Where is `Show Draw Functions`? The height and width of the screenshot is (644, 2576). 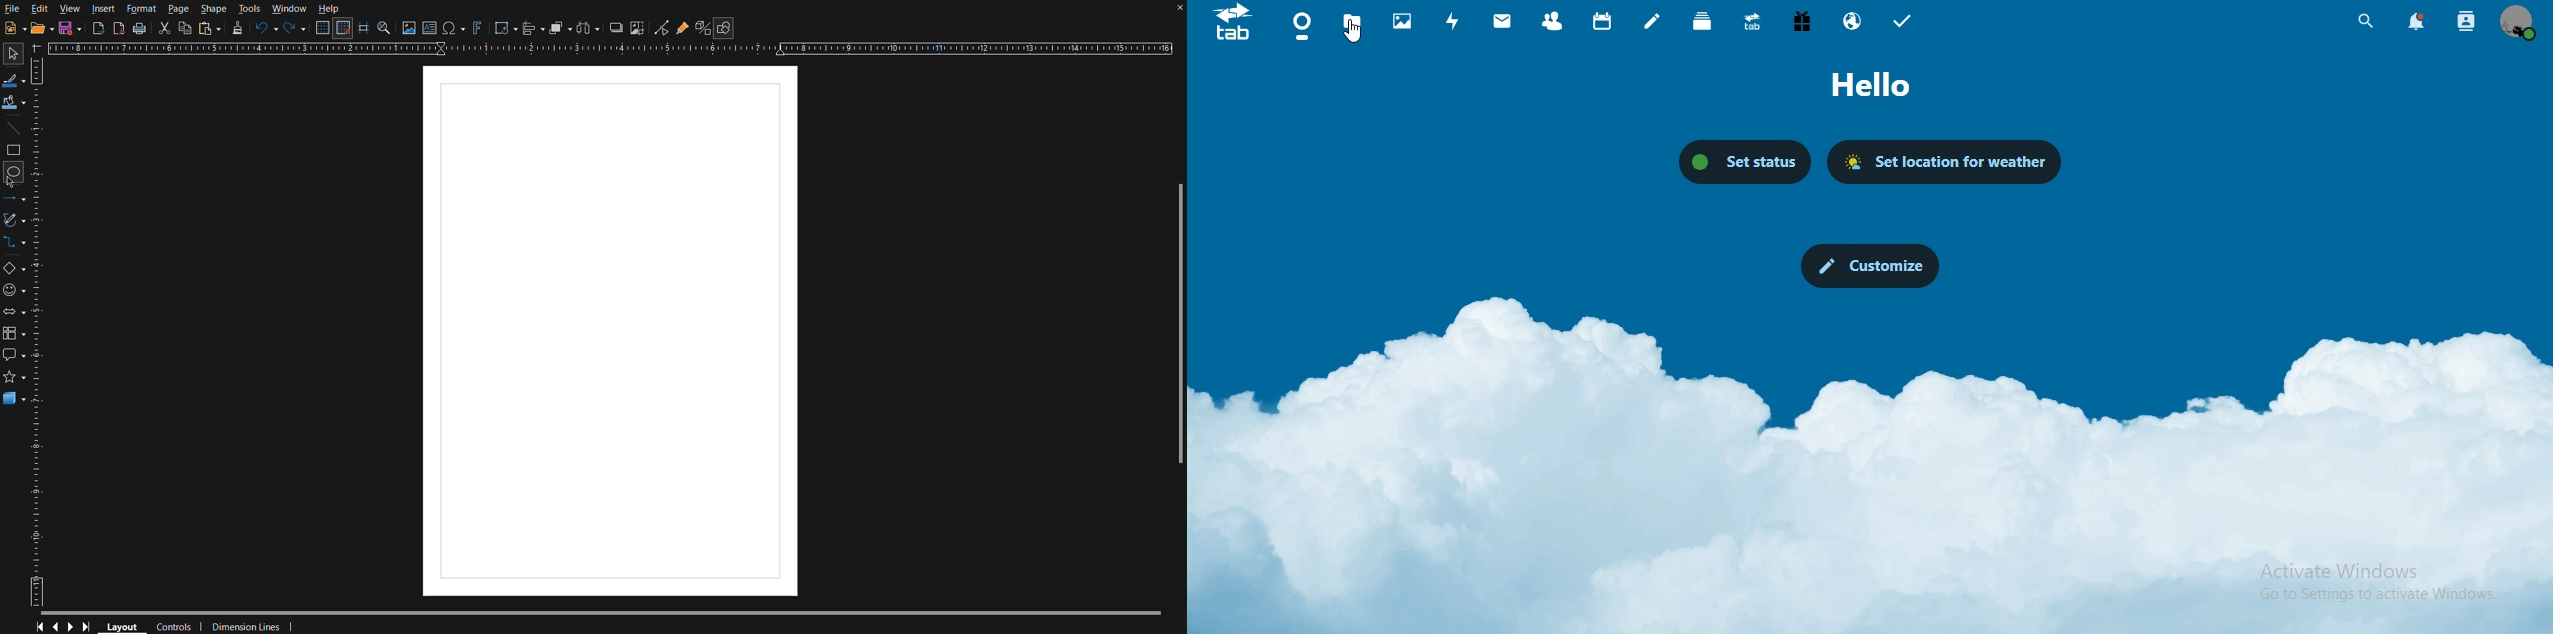
Show Draw Functions is located at coordinates (724, 28).